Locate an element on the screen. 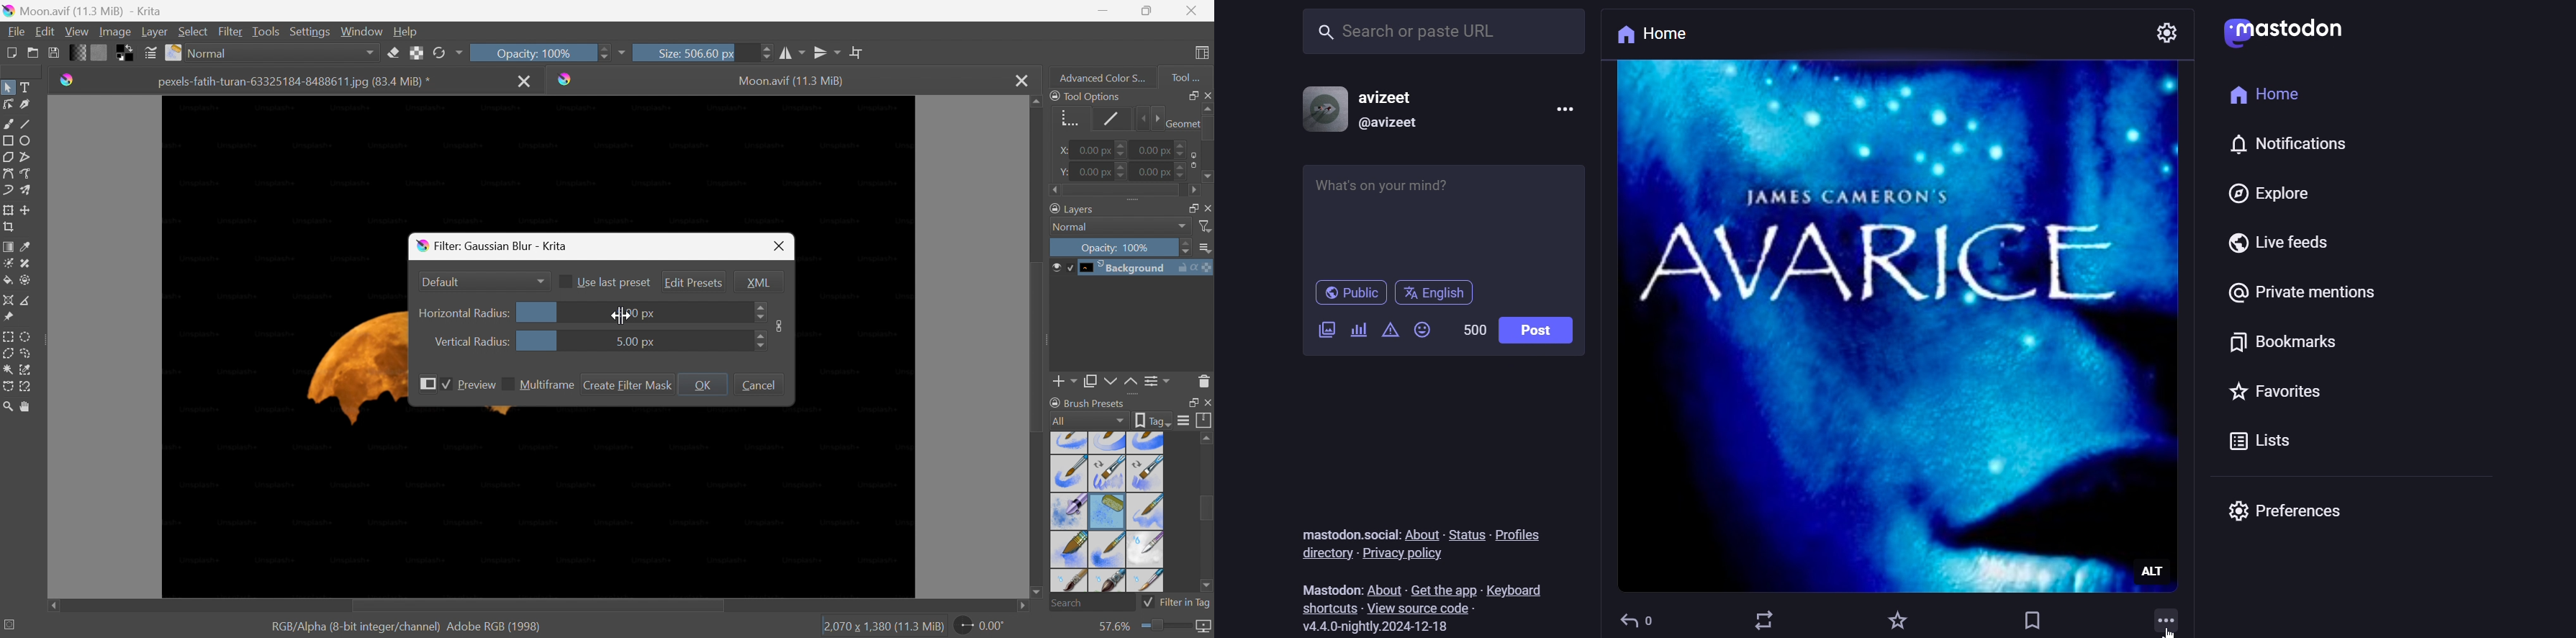 This screenshot has height=644, width=2576. OK is located at coordinates (702, 384).